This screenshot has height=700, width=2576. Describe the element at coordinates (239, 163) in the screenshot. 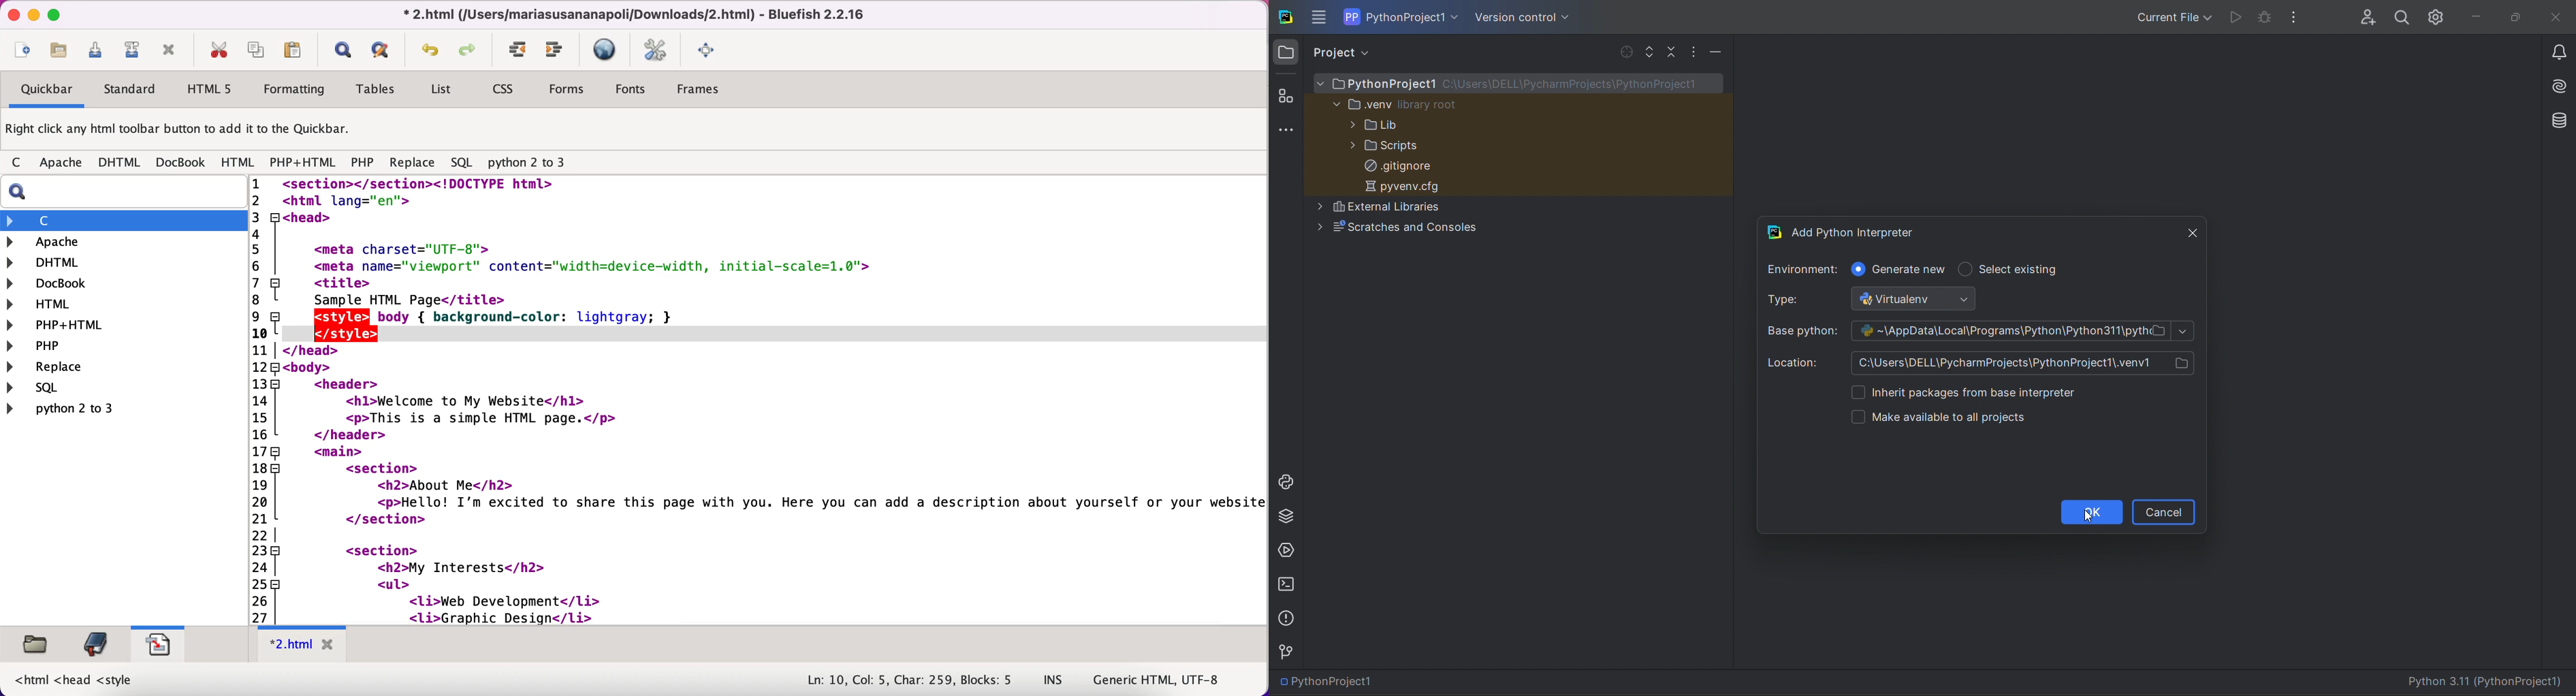

I see `html` at that location.